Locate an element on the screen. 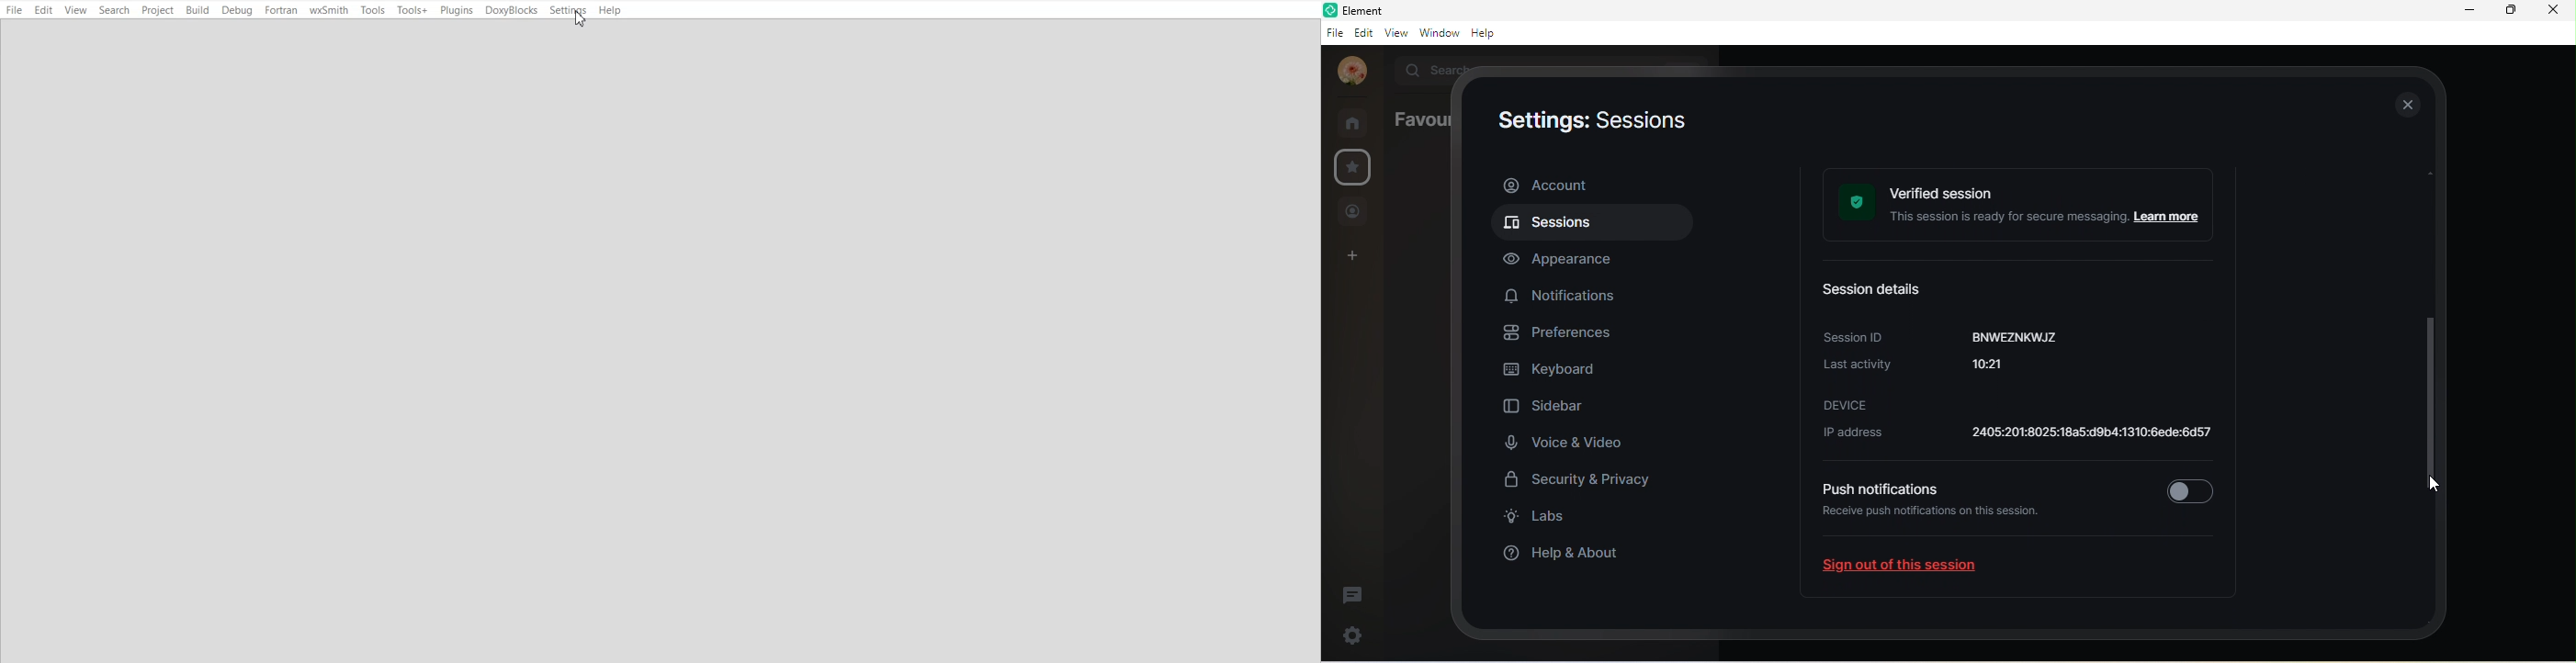  close is located at coordinates (2406, 104).